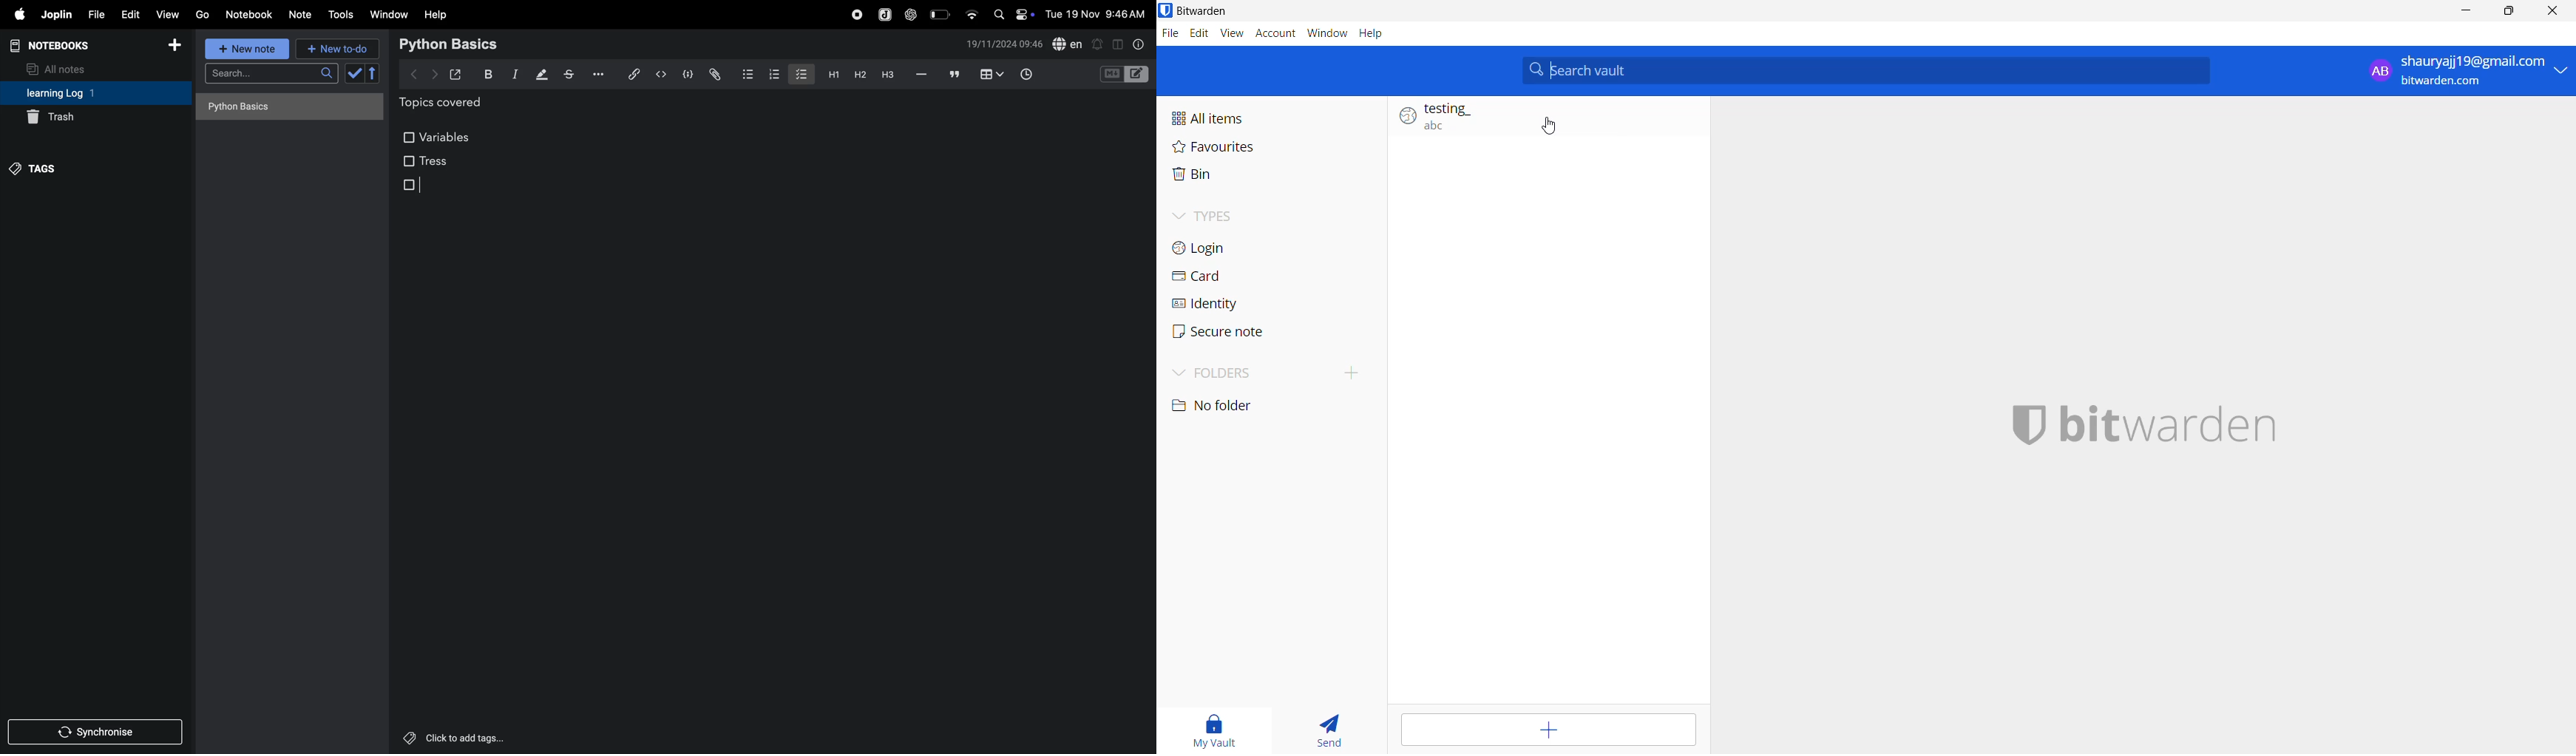 This screenshot has width=2576, height=756. I want to click on h1, so click(831, 74).